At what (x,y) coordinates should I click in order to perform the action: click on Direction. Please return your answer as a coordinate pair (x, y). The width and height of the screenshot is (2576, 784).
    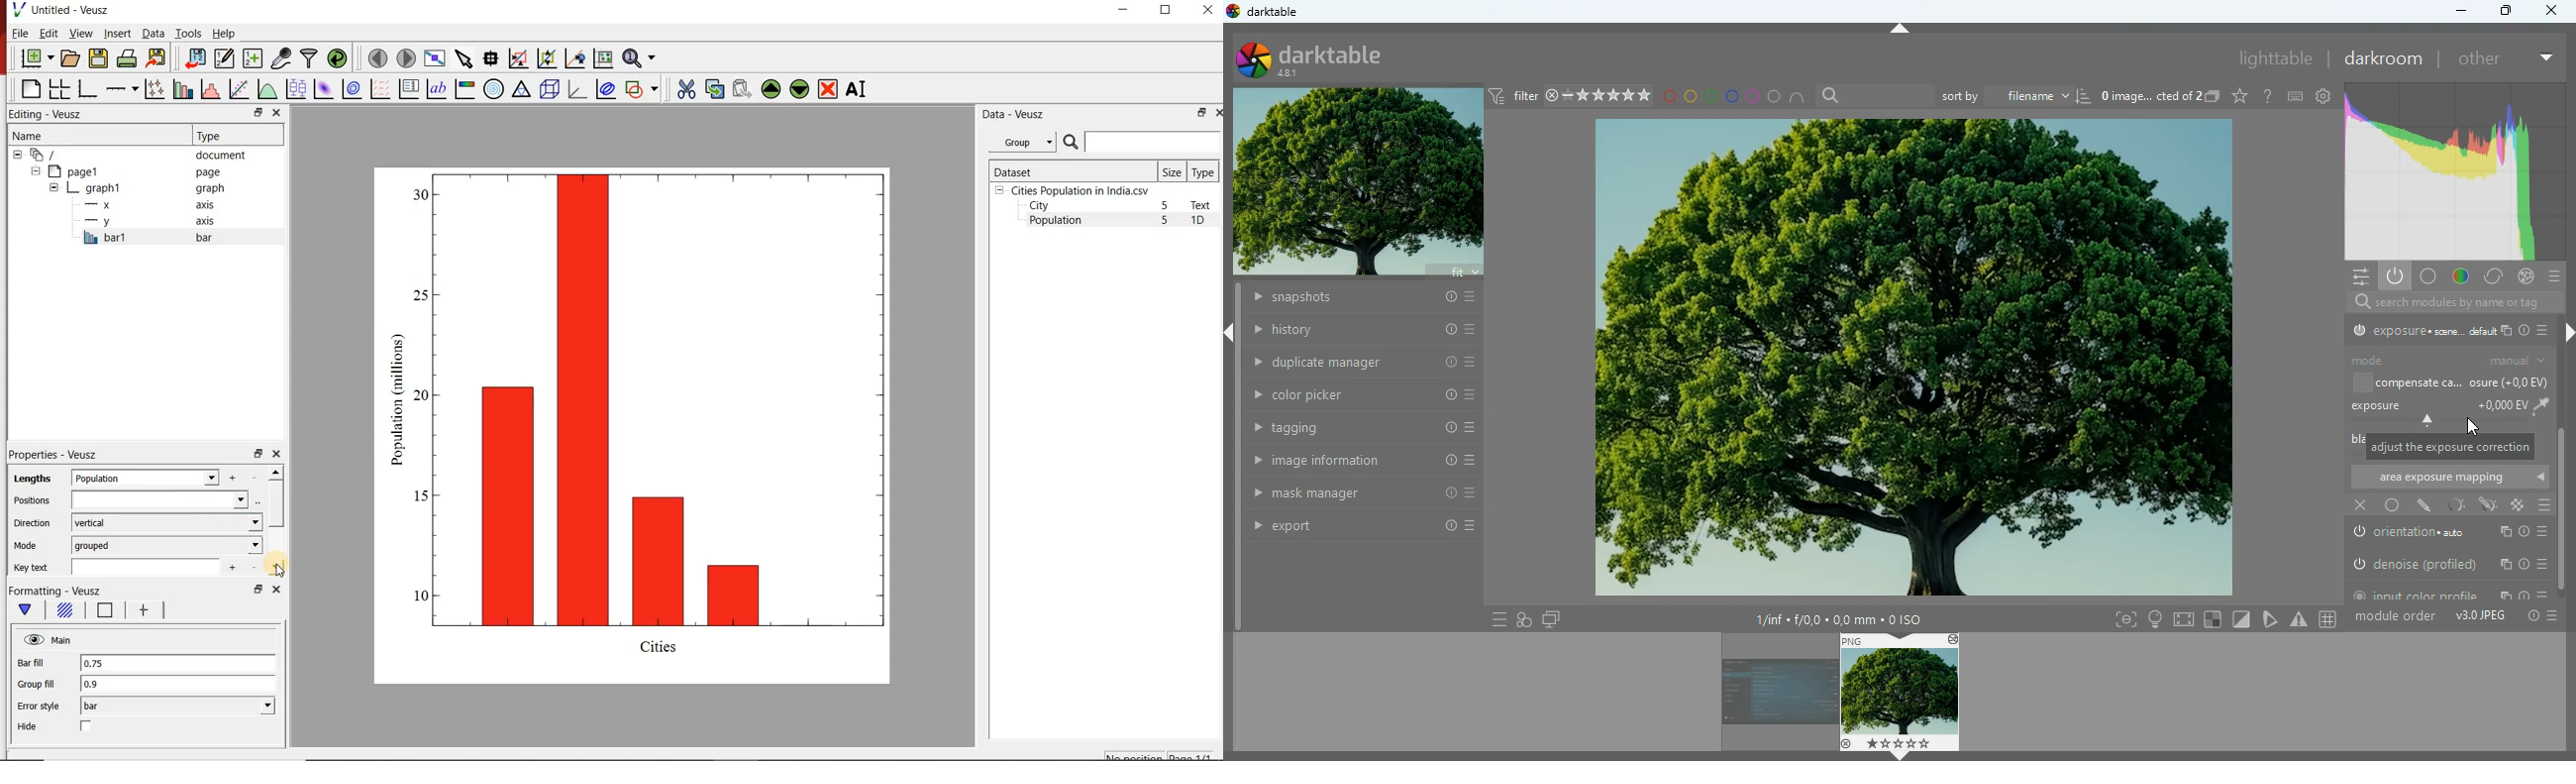
    Looking at the image, I should click on (31, 523).